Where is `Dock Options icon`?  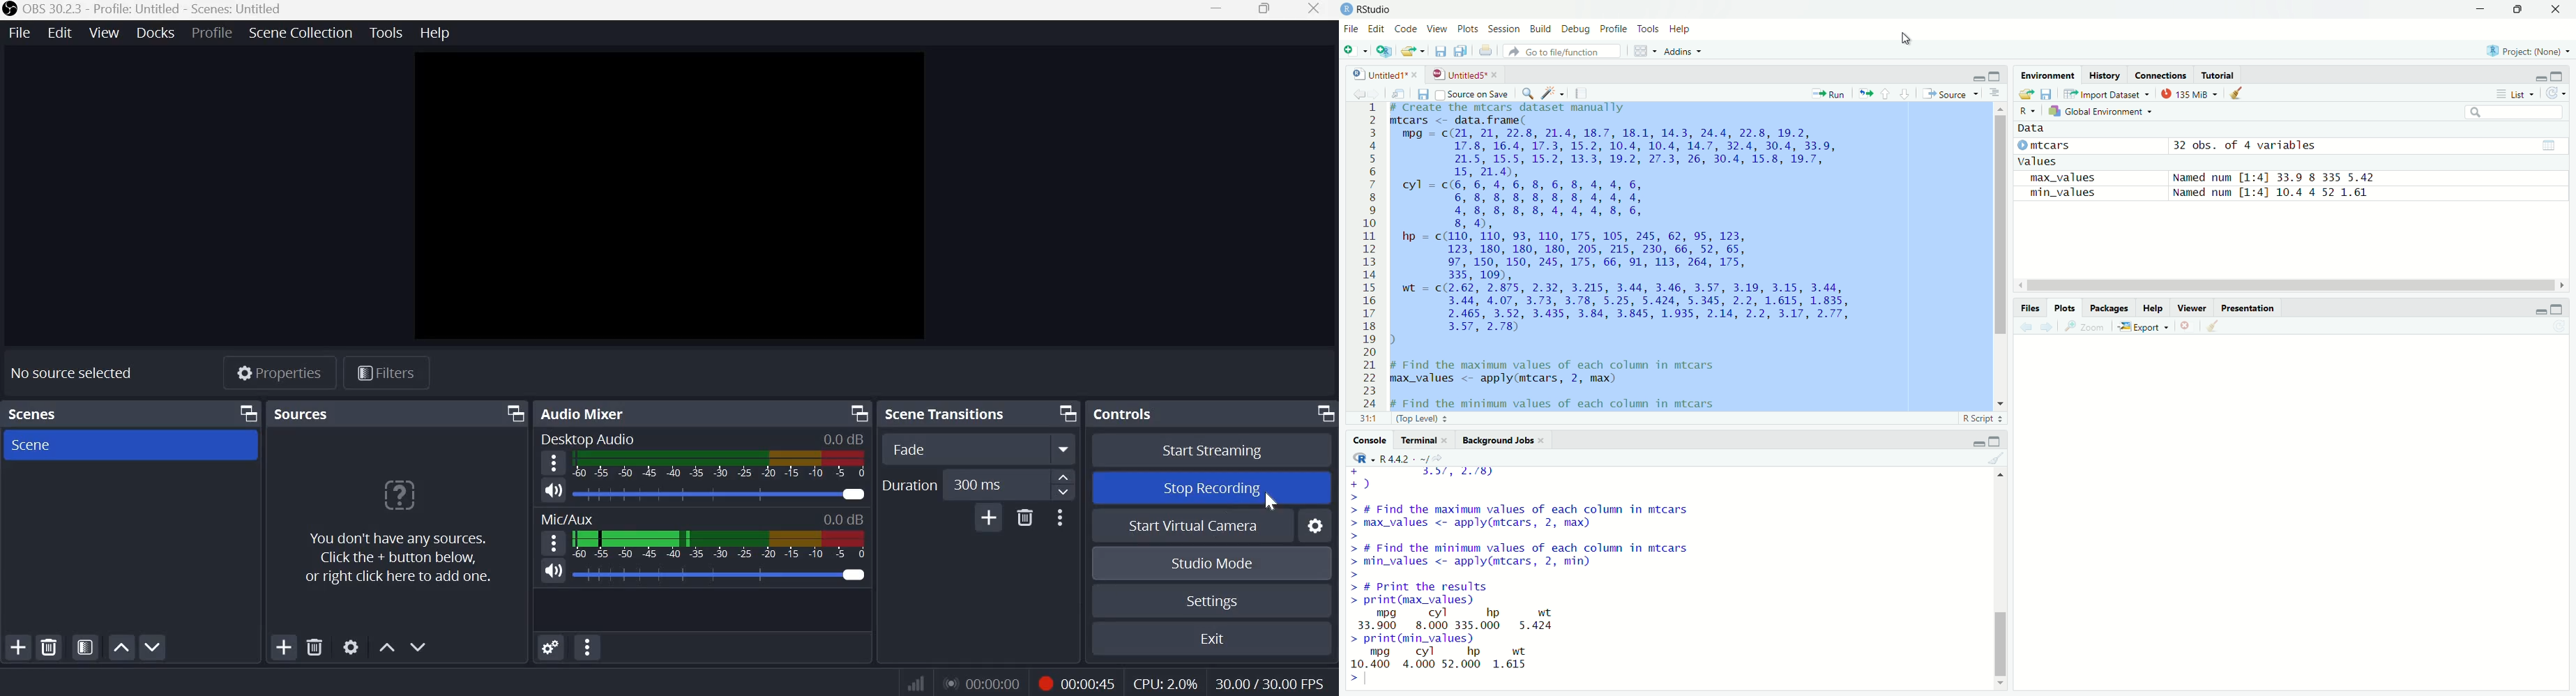
Dock Options icon is located at coordinates (513, 413).